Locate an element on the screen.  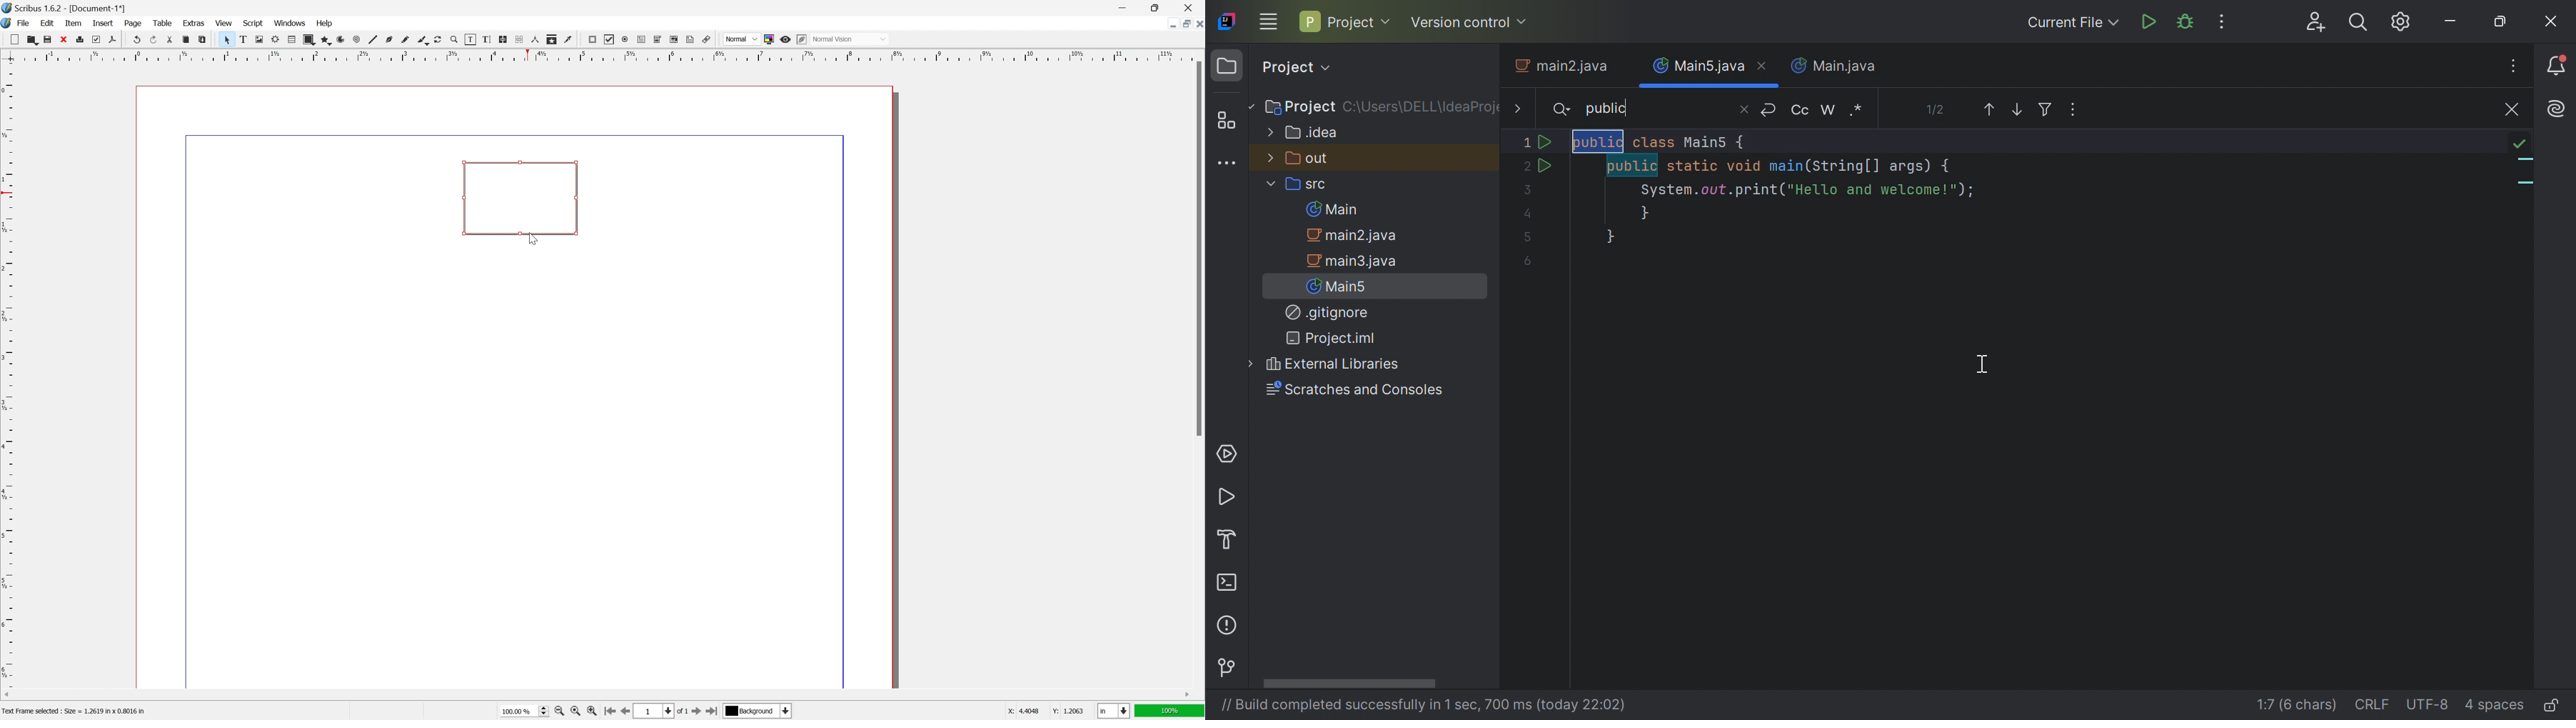
print is located at coordinates (80, 40).